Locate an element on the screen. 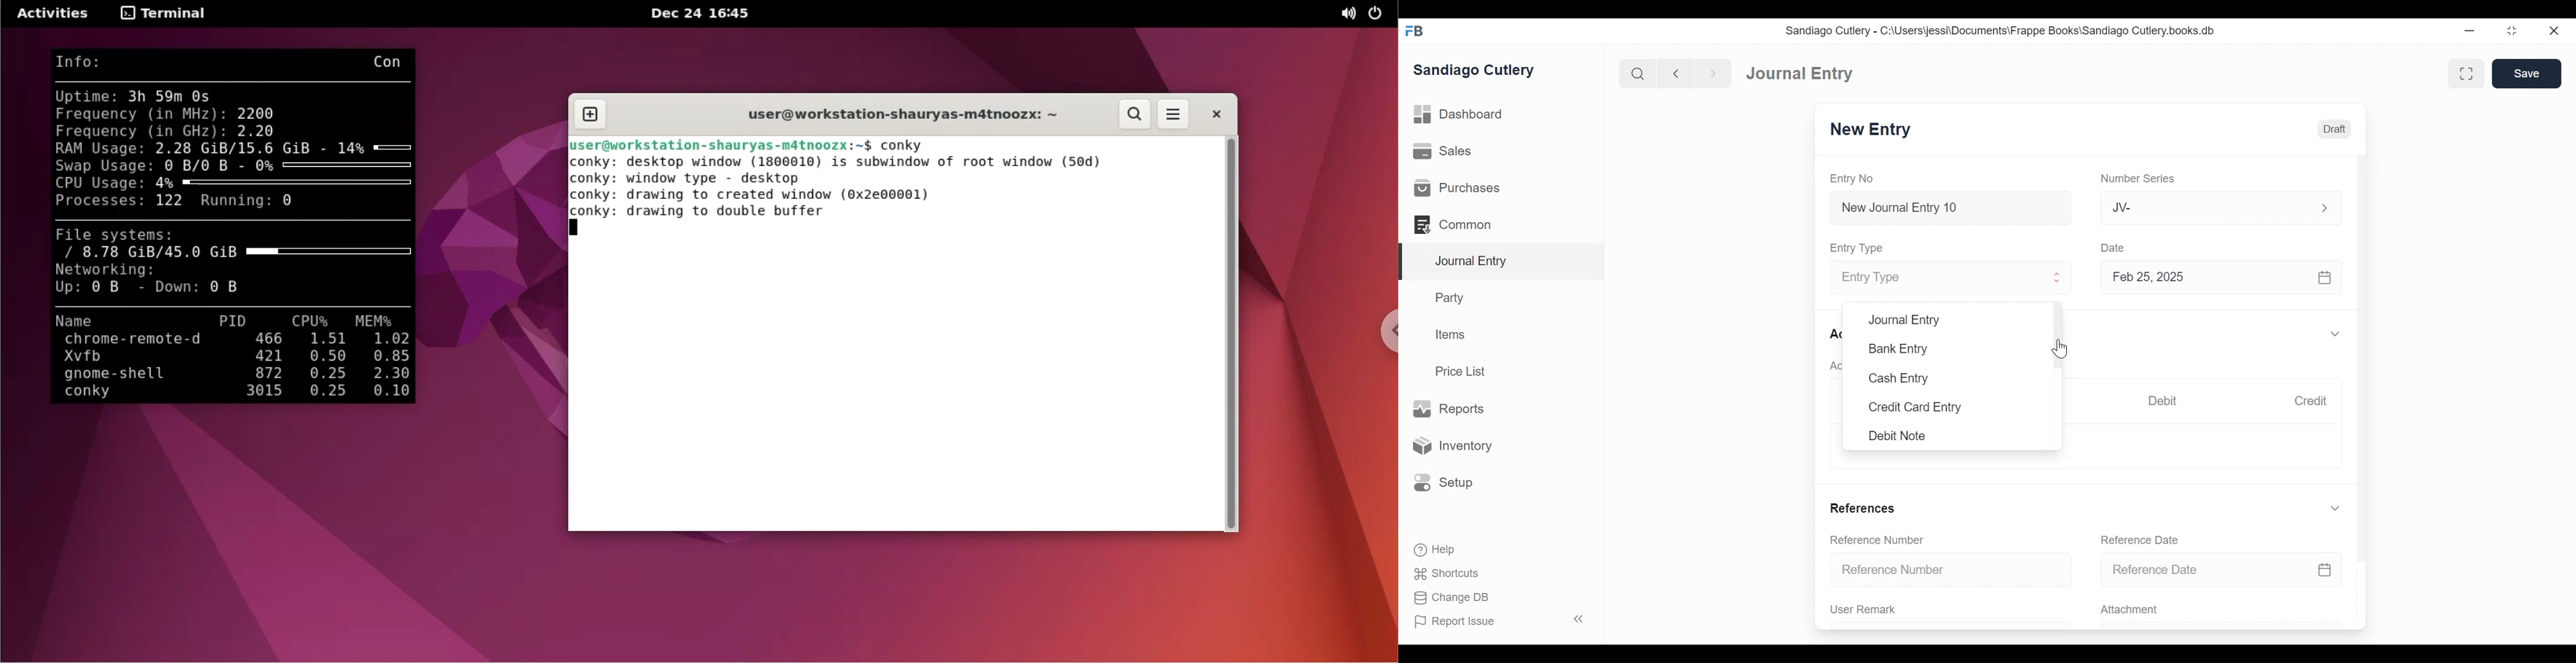 This screenshot has height=672, width=2576. Sandiago Cutlery - C:\Users\jessi\Documents\Frappe Books\Sandiago Cutlery.books.db is located at coordinates (2003, 32).